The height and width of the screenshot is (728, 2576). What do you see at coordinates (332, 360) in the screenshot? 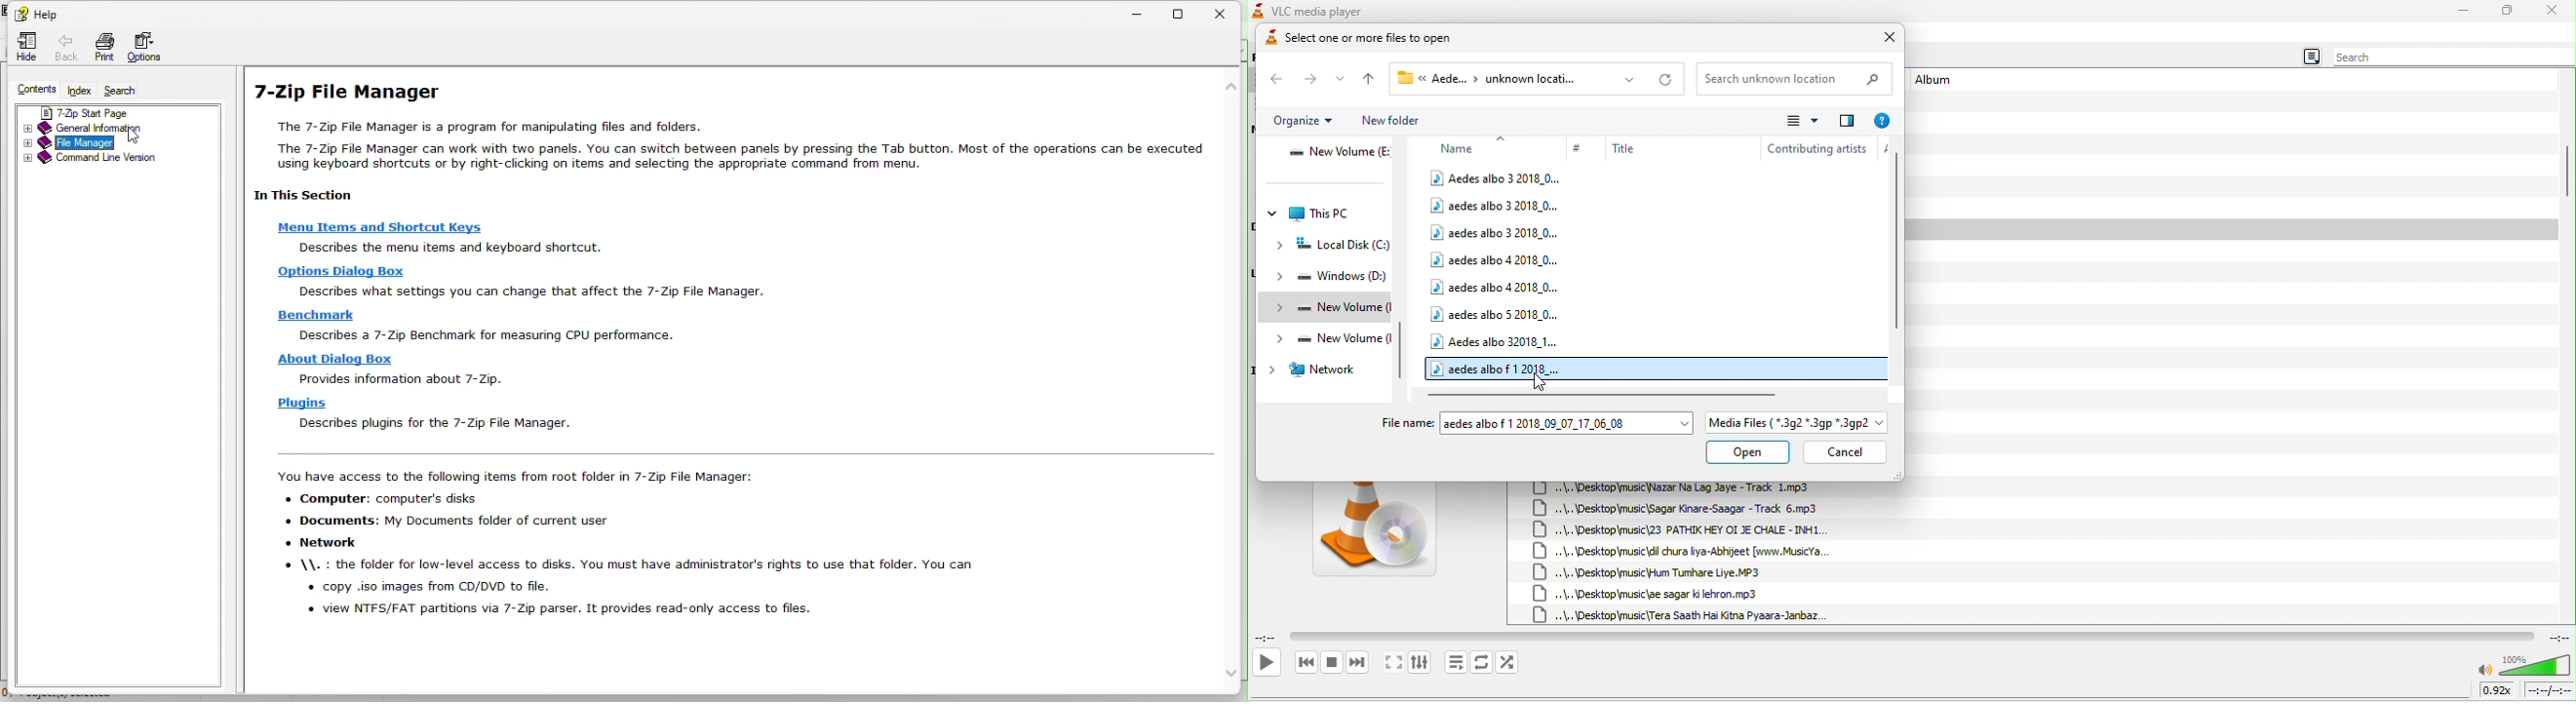
I see `About dialog box` at bounding box center [332, 360].